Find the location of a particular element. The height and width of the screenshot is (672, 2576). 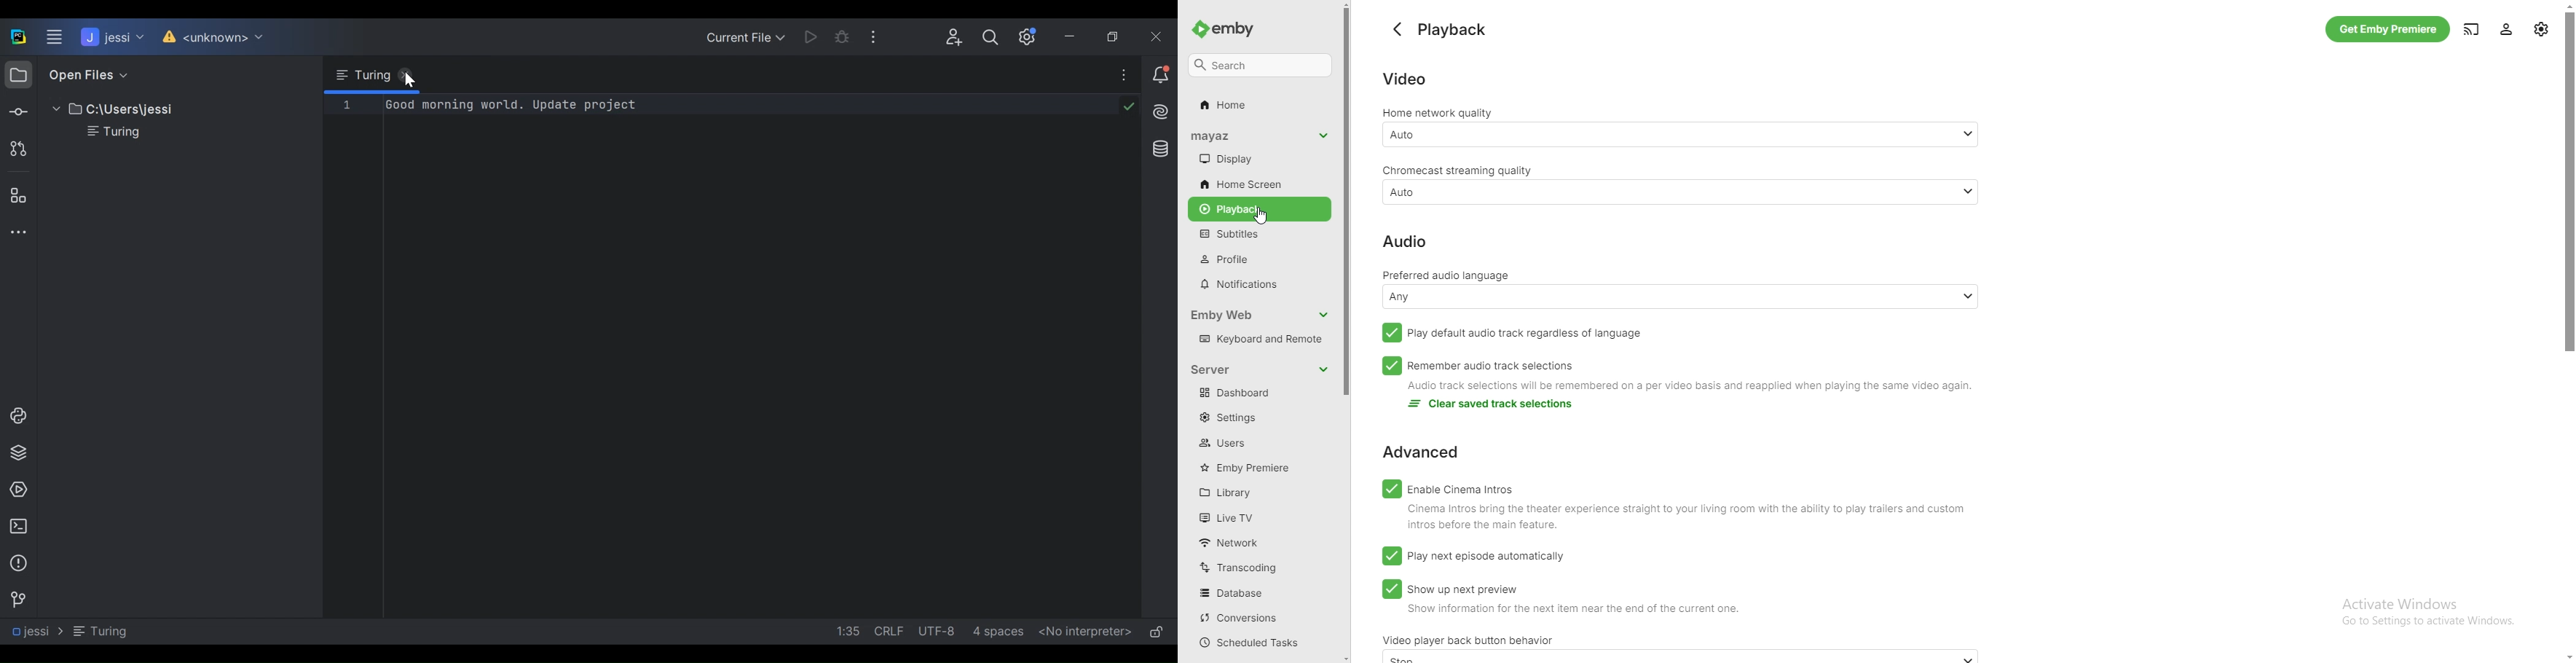

auto is located at coordinates (1681, 133).